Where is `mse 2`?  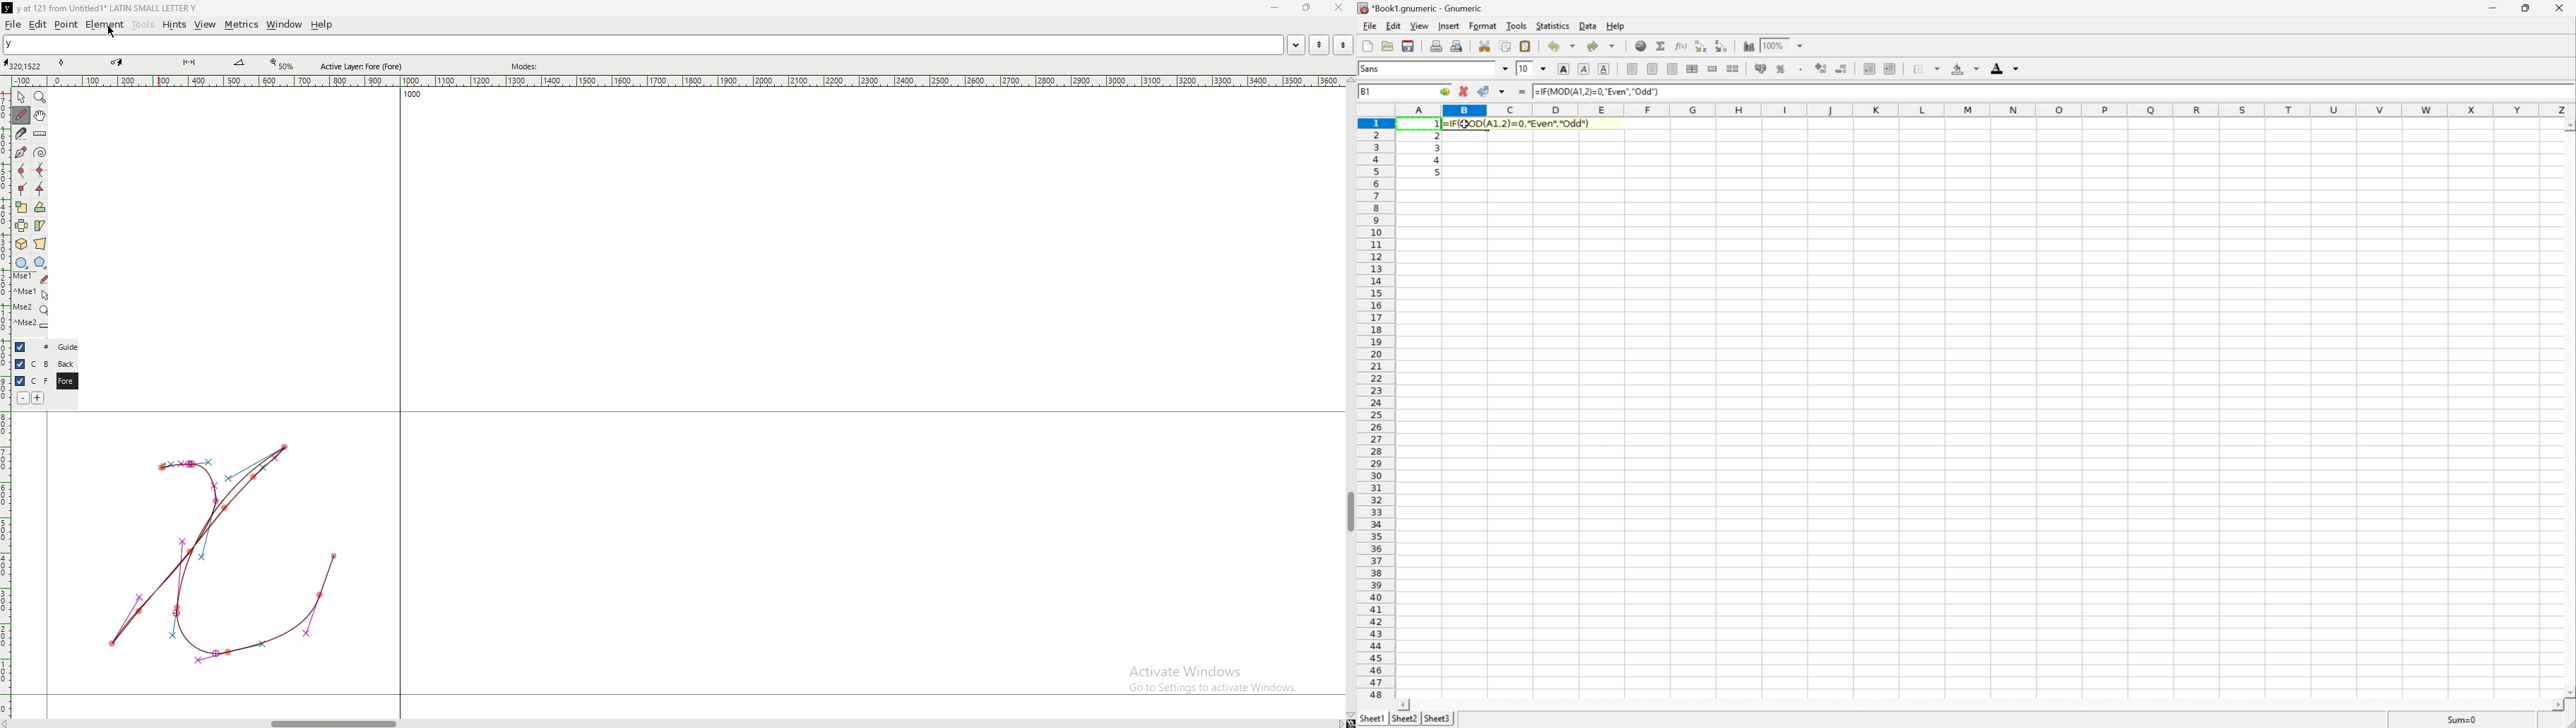 mse 2 is located at coordinates (31, 325).